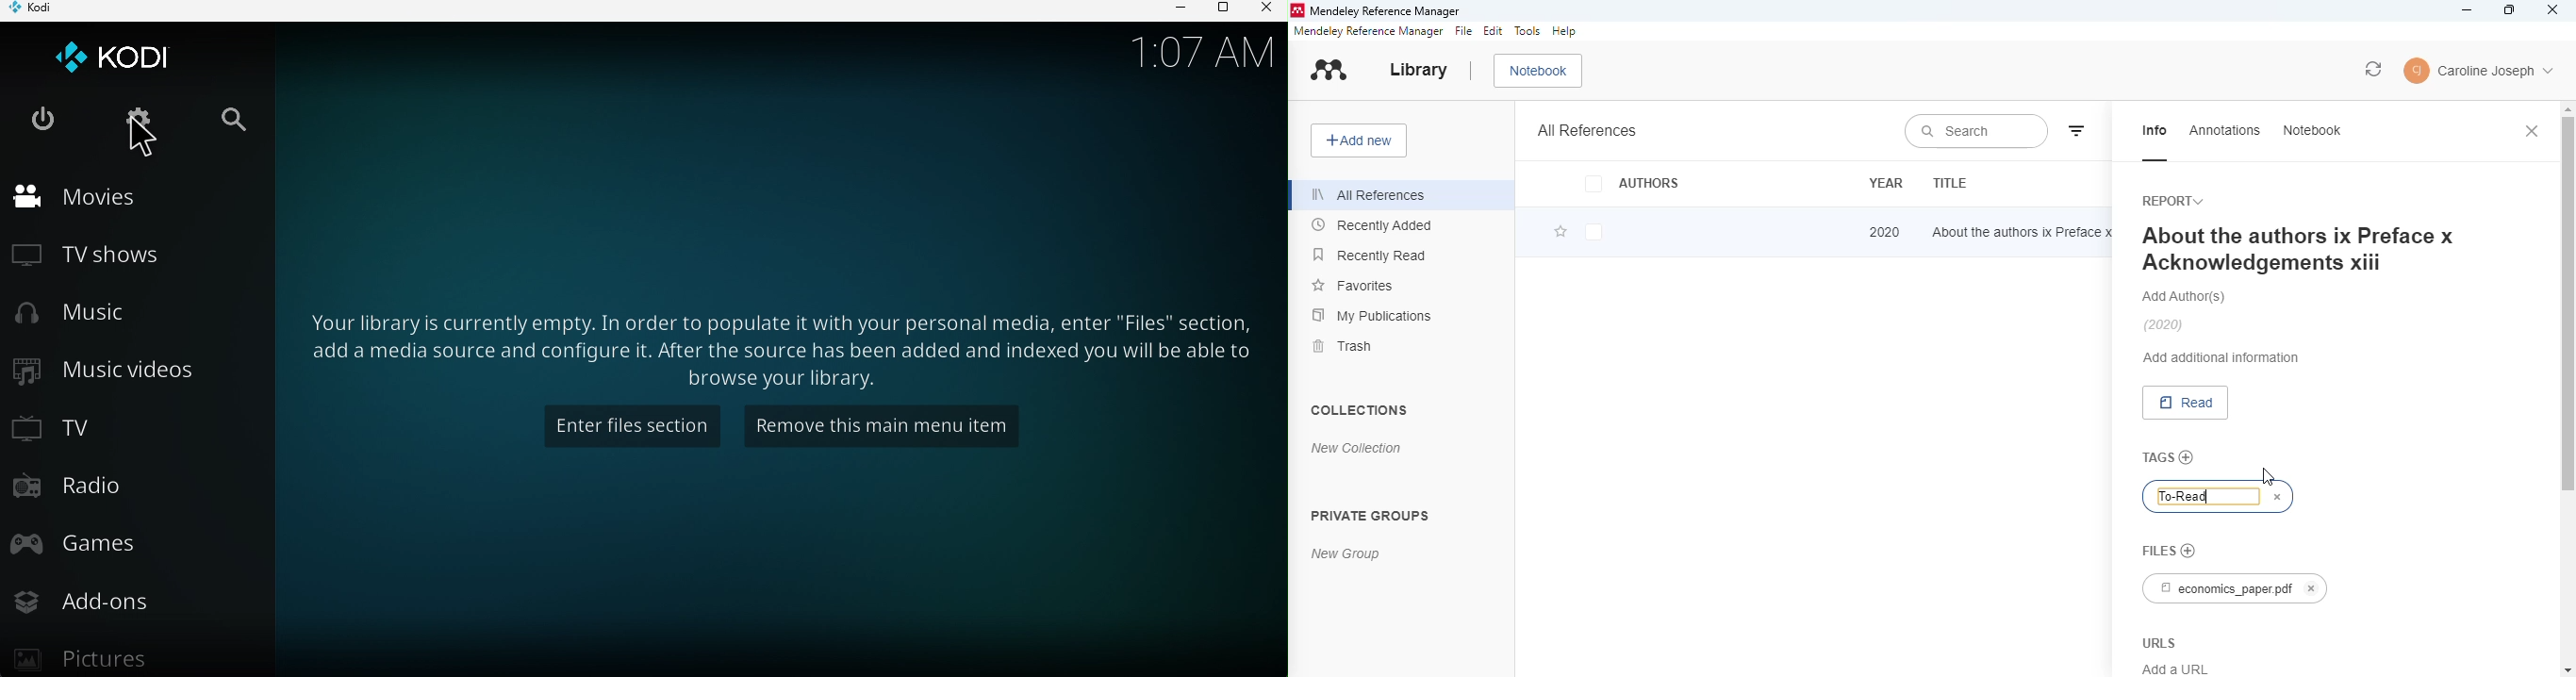  Describe the element at coordinates (2511, 10) in the screenshot. I see `maximize` at that location.